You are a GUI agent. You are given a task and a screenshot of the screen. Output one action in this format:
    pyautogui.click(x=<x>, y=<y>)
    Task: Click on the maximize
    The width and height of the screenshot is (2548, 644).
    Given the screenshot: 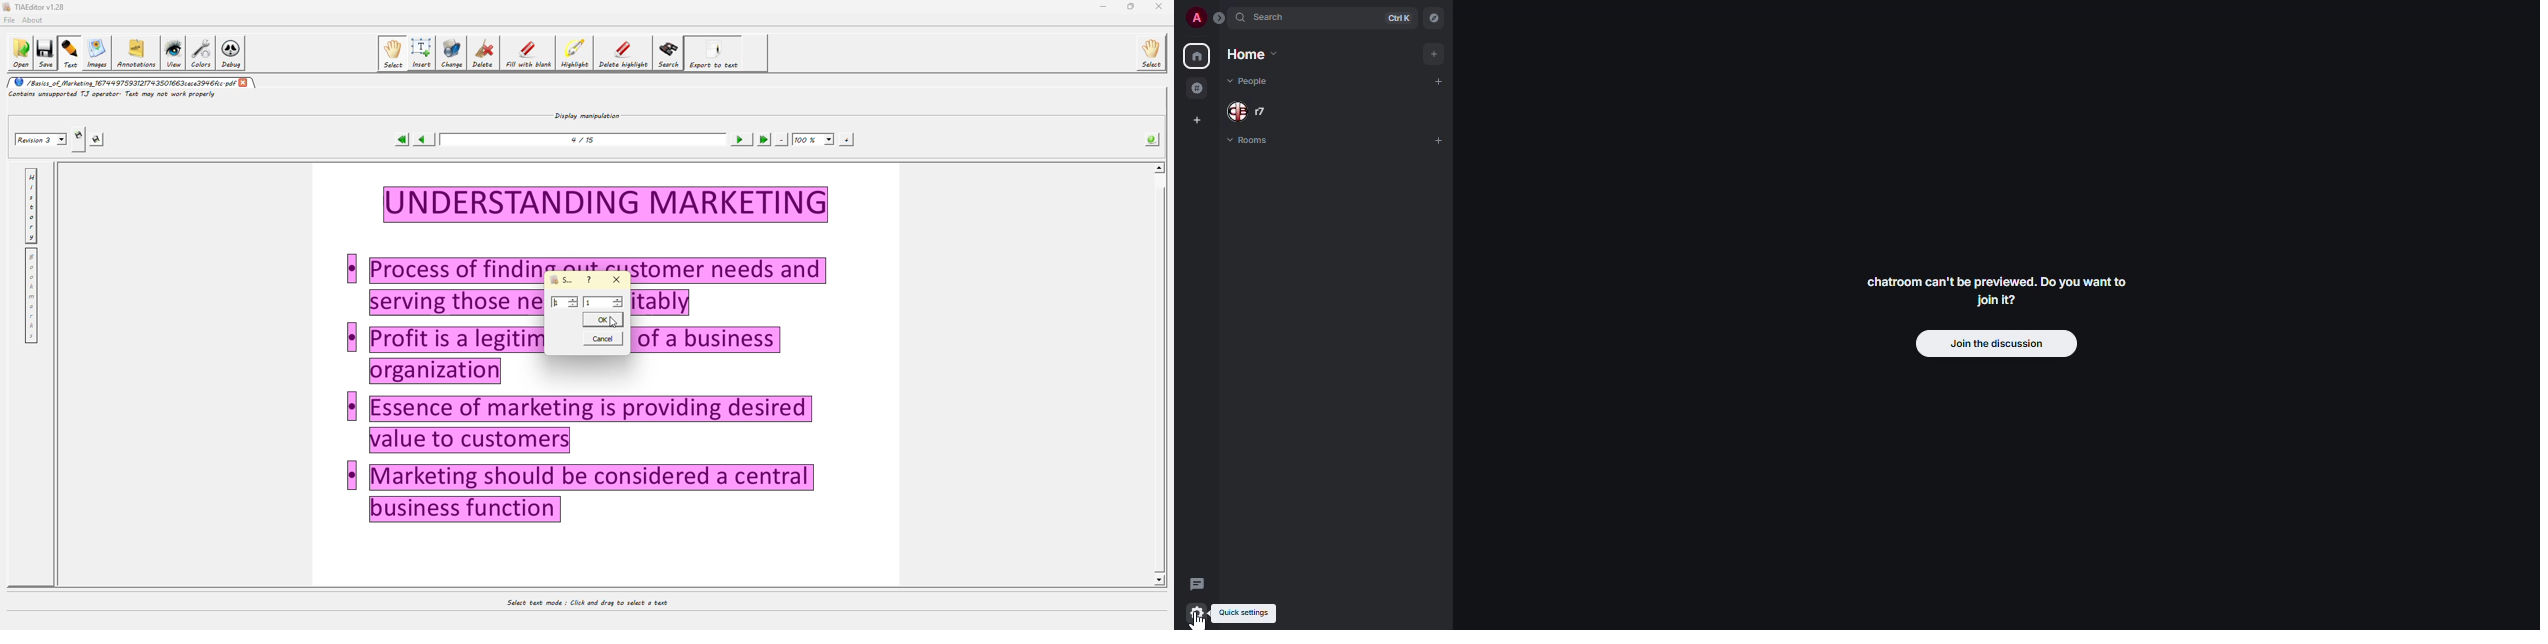 What is the action you would take?
    pyautogui.click(x=1129, y=7)
    